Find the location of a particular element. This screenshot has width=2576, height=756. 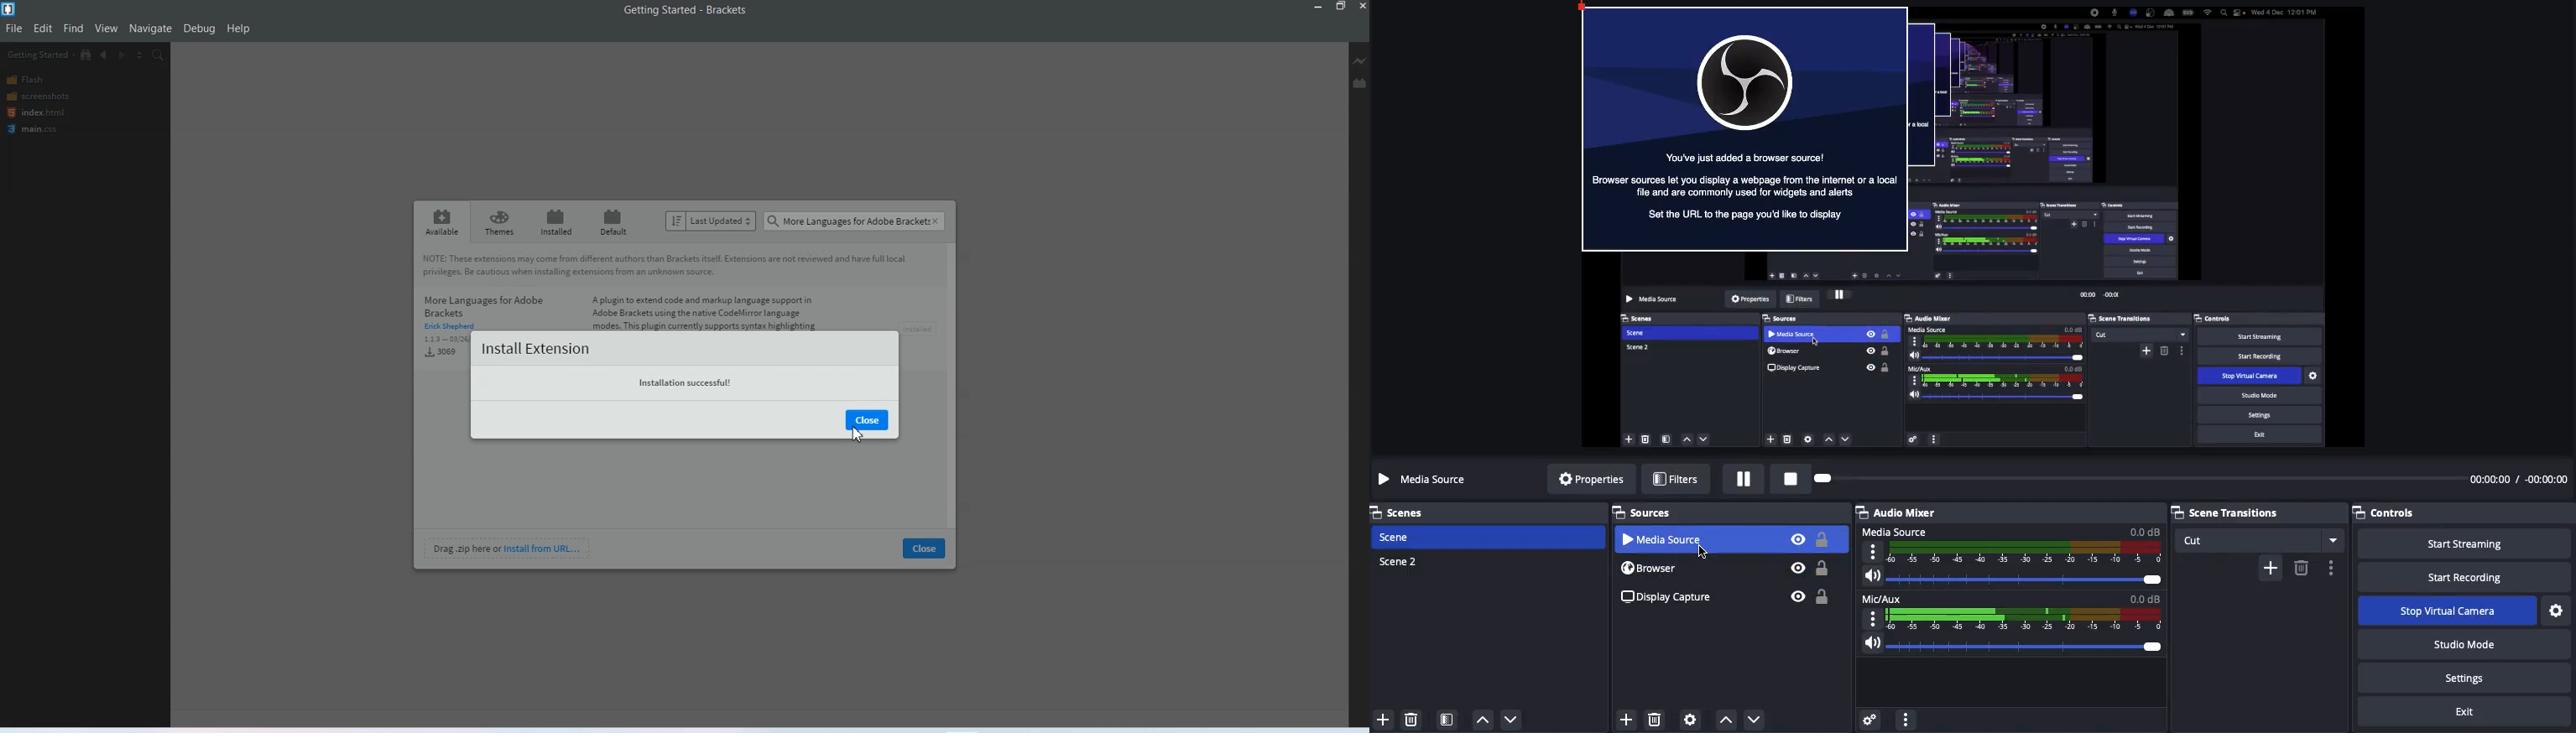

Getting started is located at coordinates (651, 9).